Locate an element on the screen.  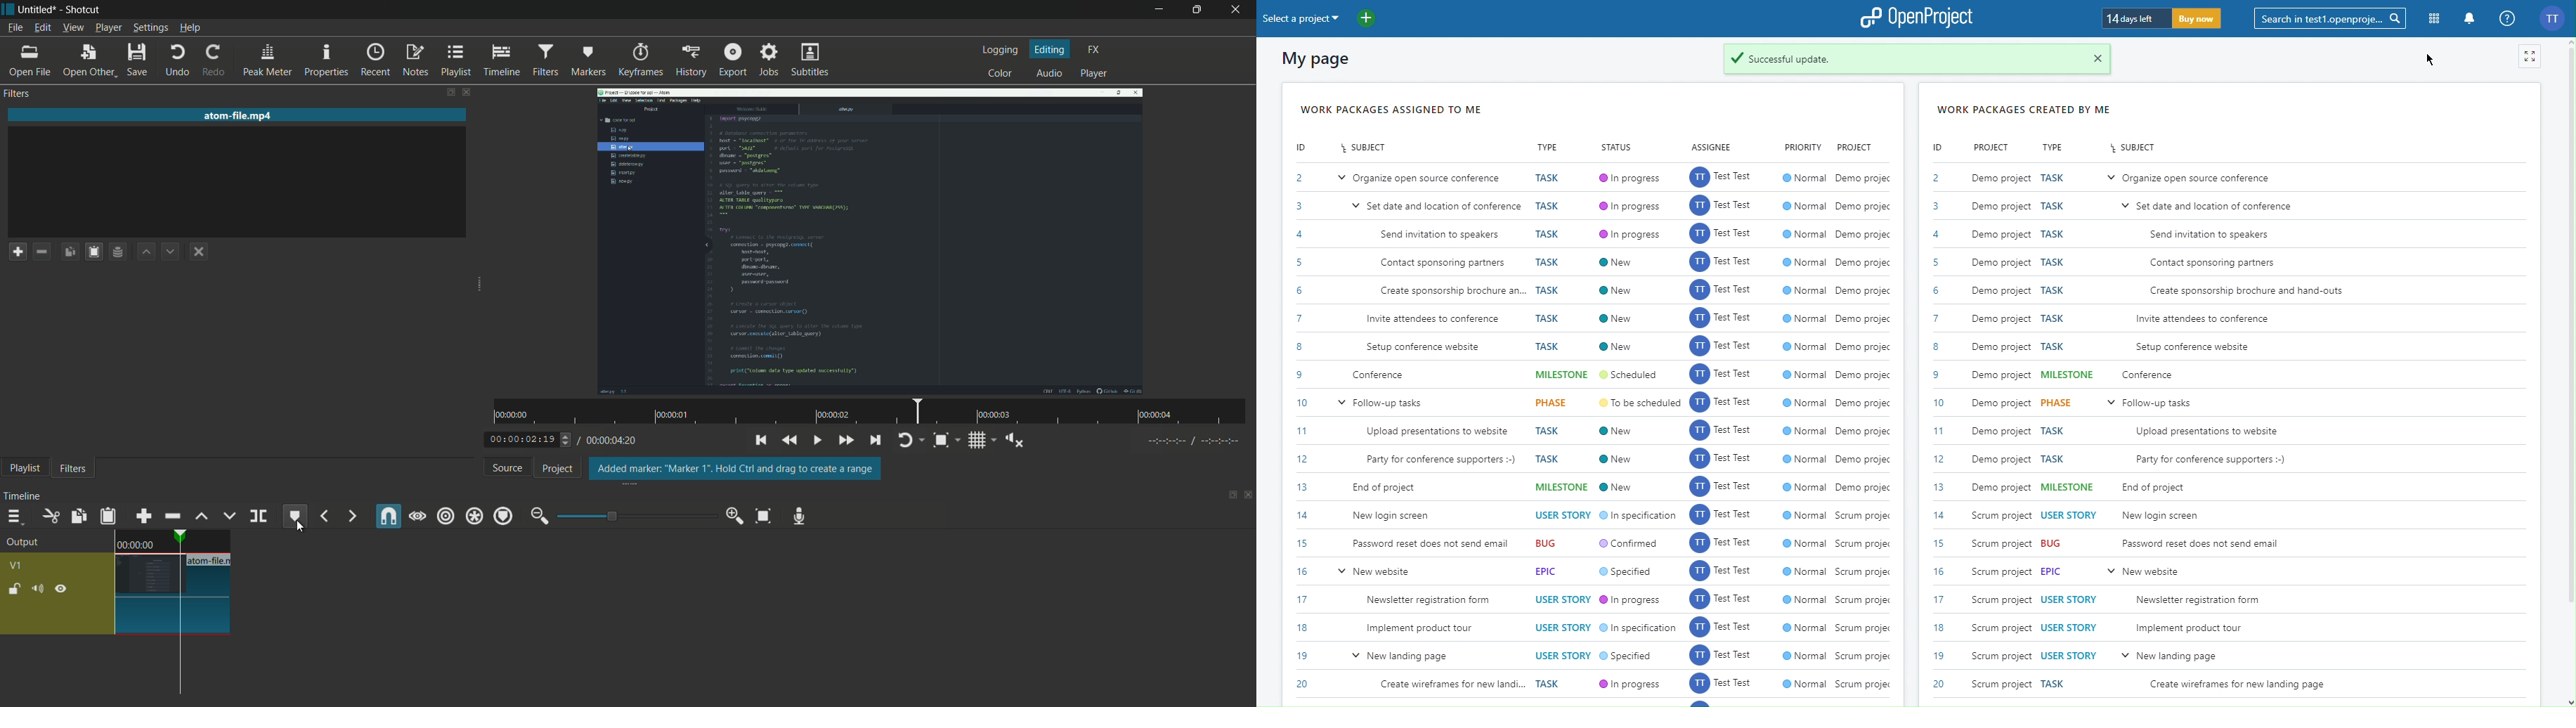
append is located at coordinates (143, 517).